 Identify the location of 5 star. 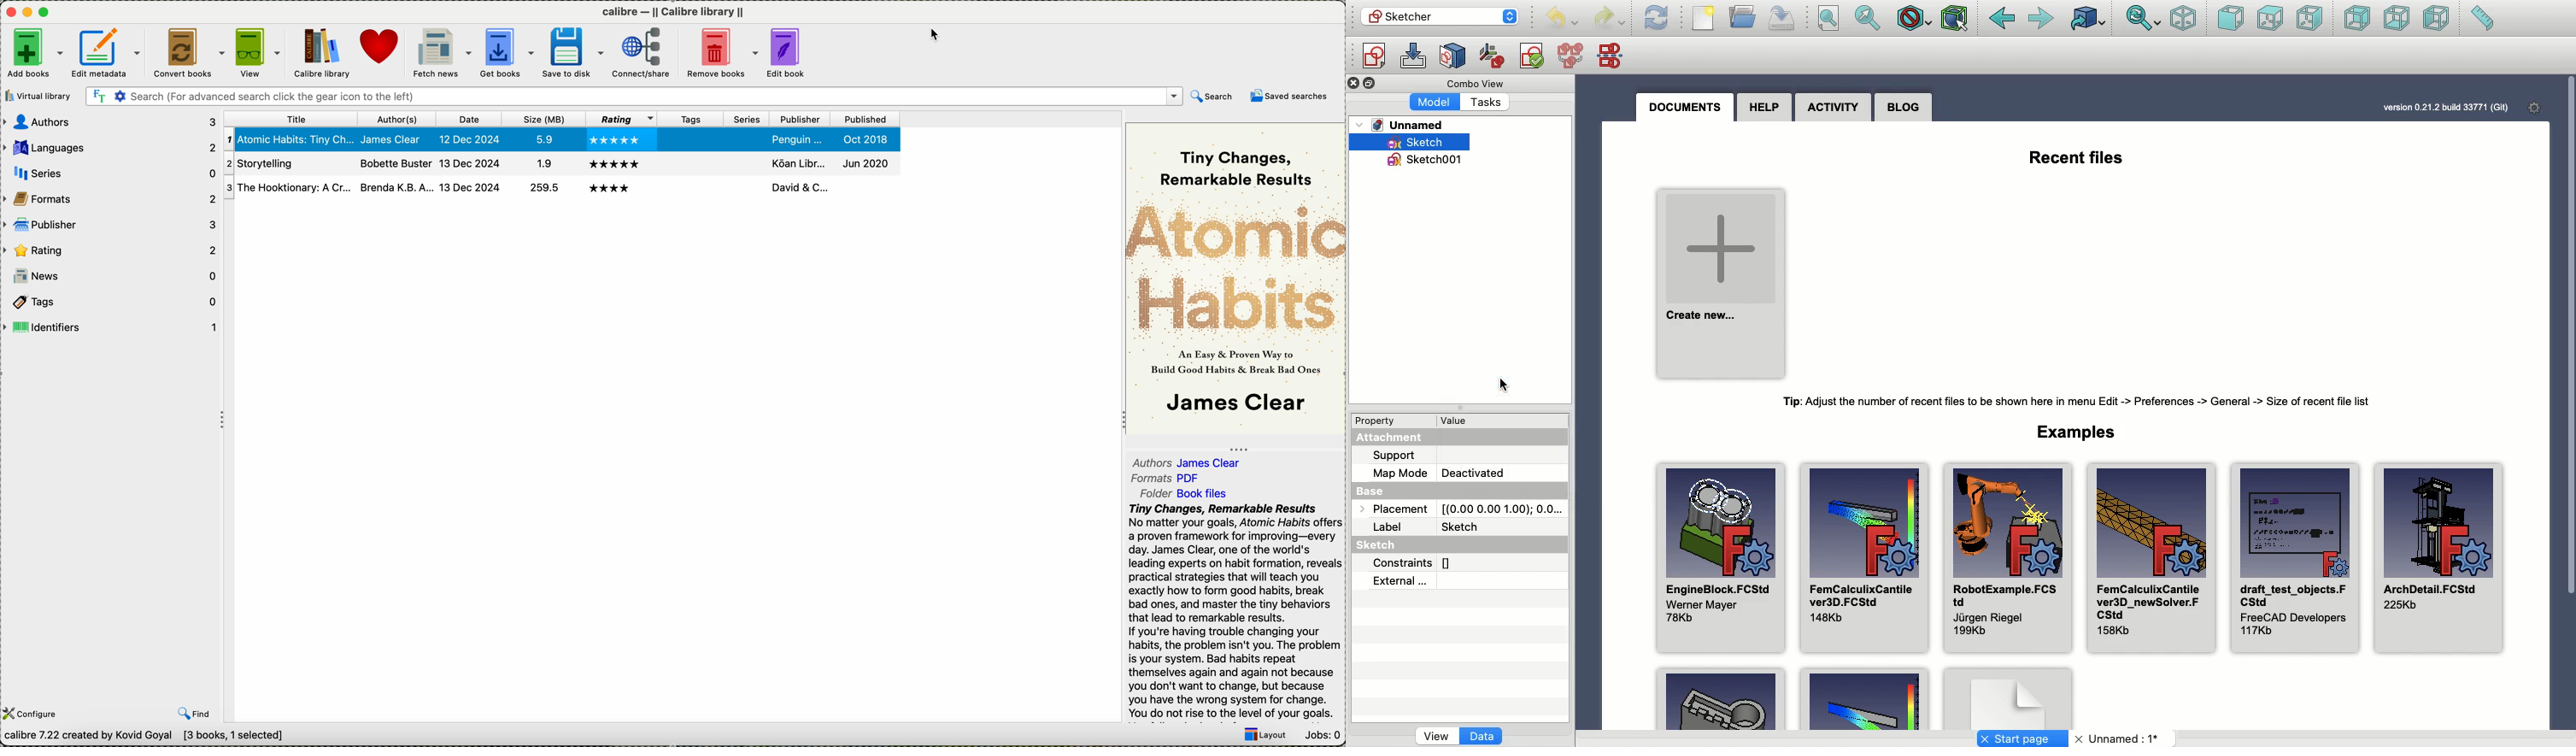
(615, 141).